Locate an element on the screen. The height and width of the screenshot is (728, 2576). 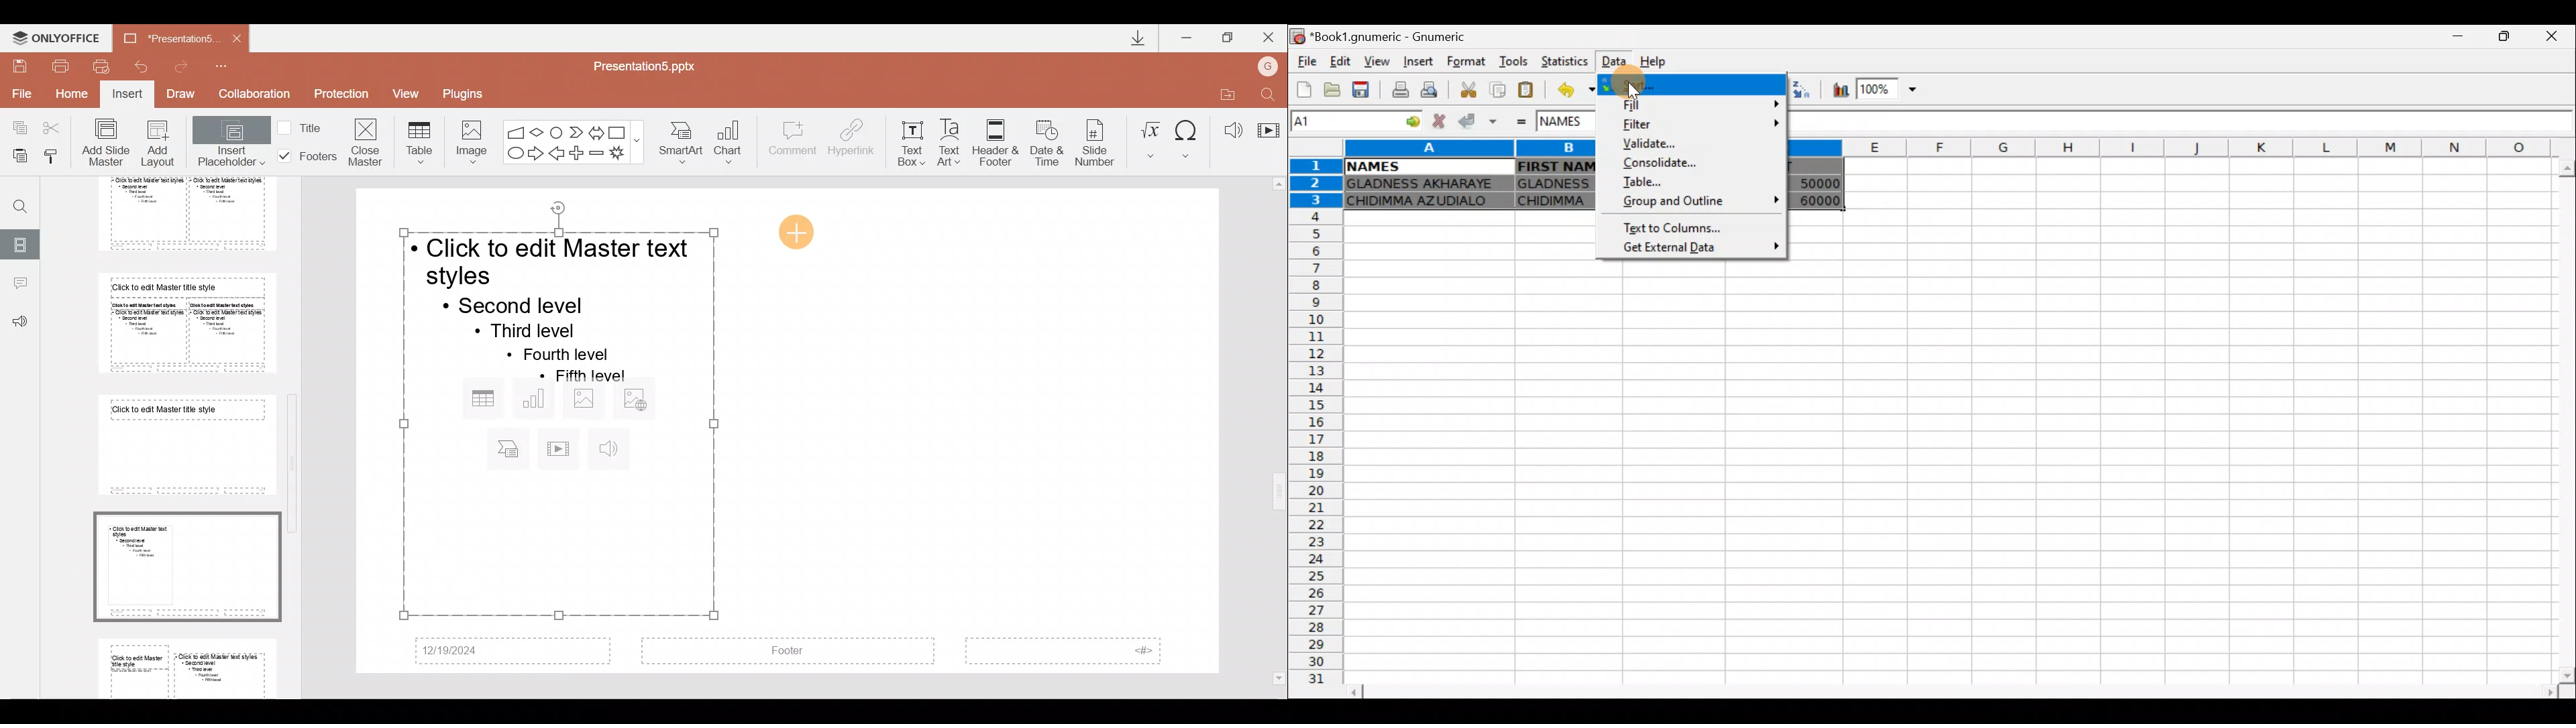
Add layout is located at coordinates (158, 146).